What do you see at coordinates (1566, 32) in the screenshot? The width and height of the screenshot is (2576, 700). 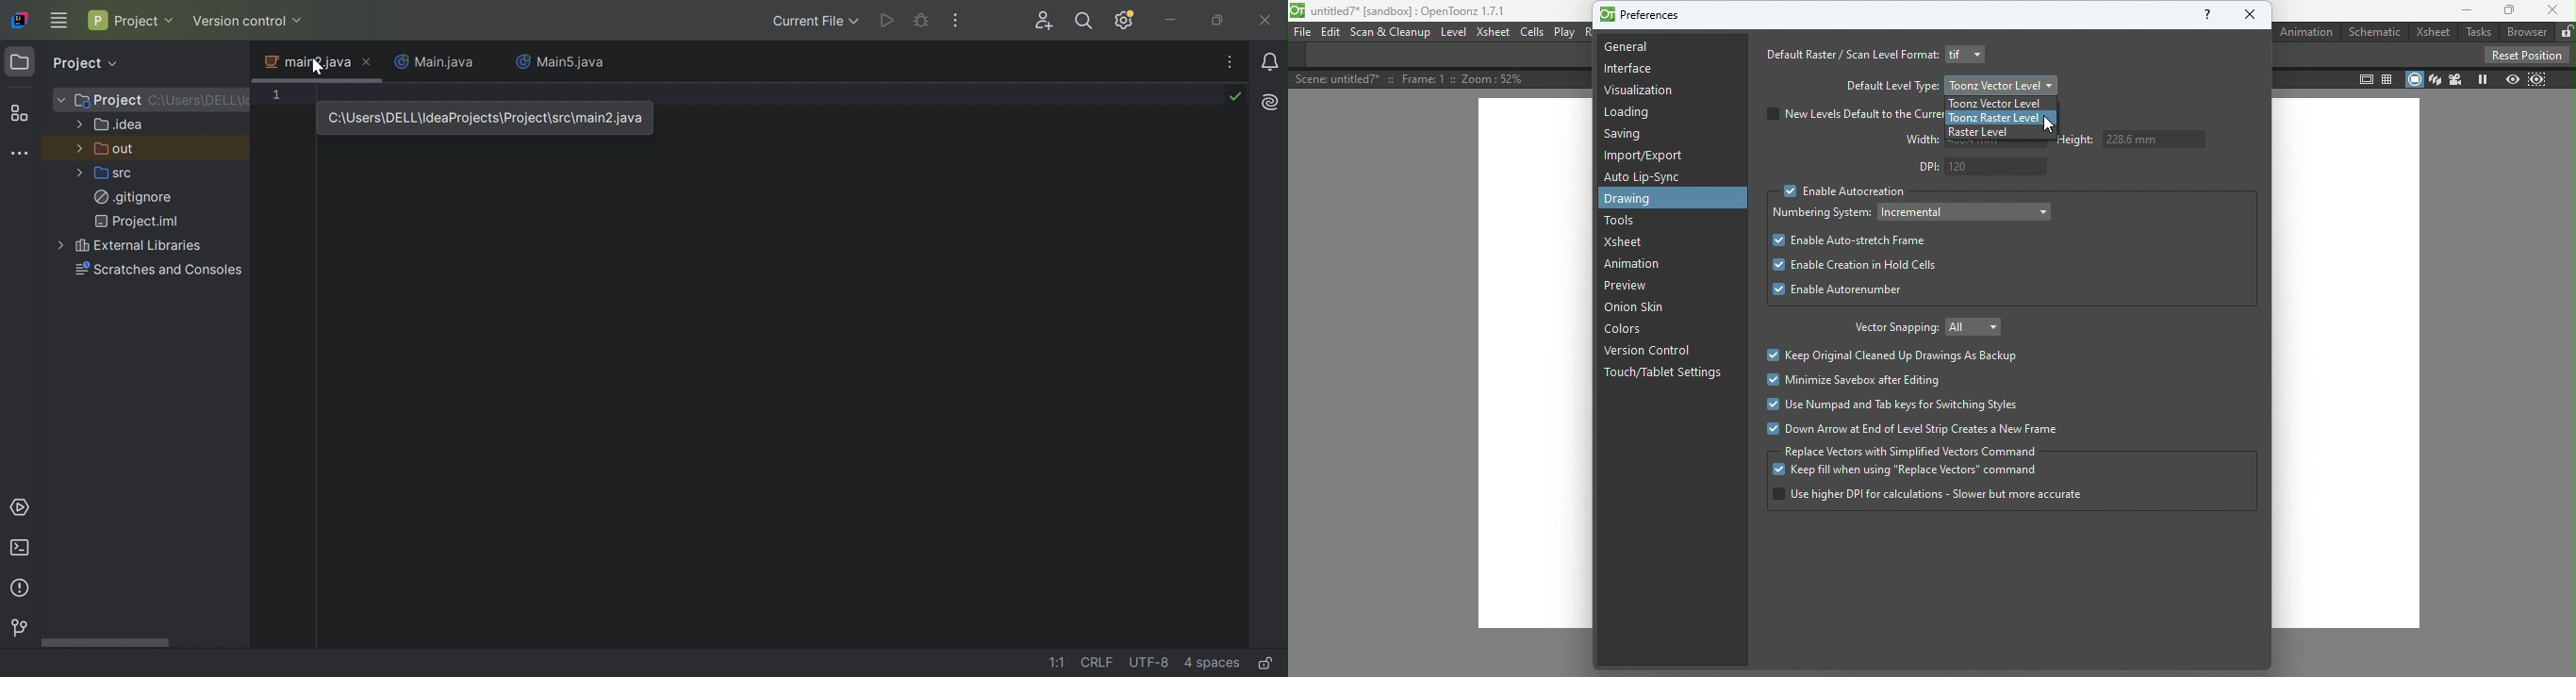 I see `Play` at bounding box center [1566, 32].